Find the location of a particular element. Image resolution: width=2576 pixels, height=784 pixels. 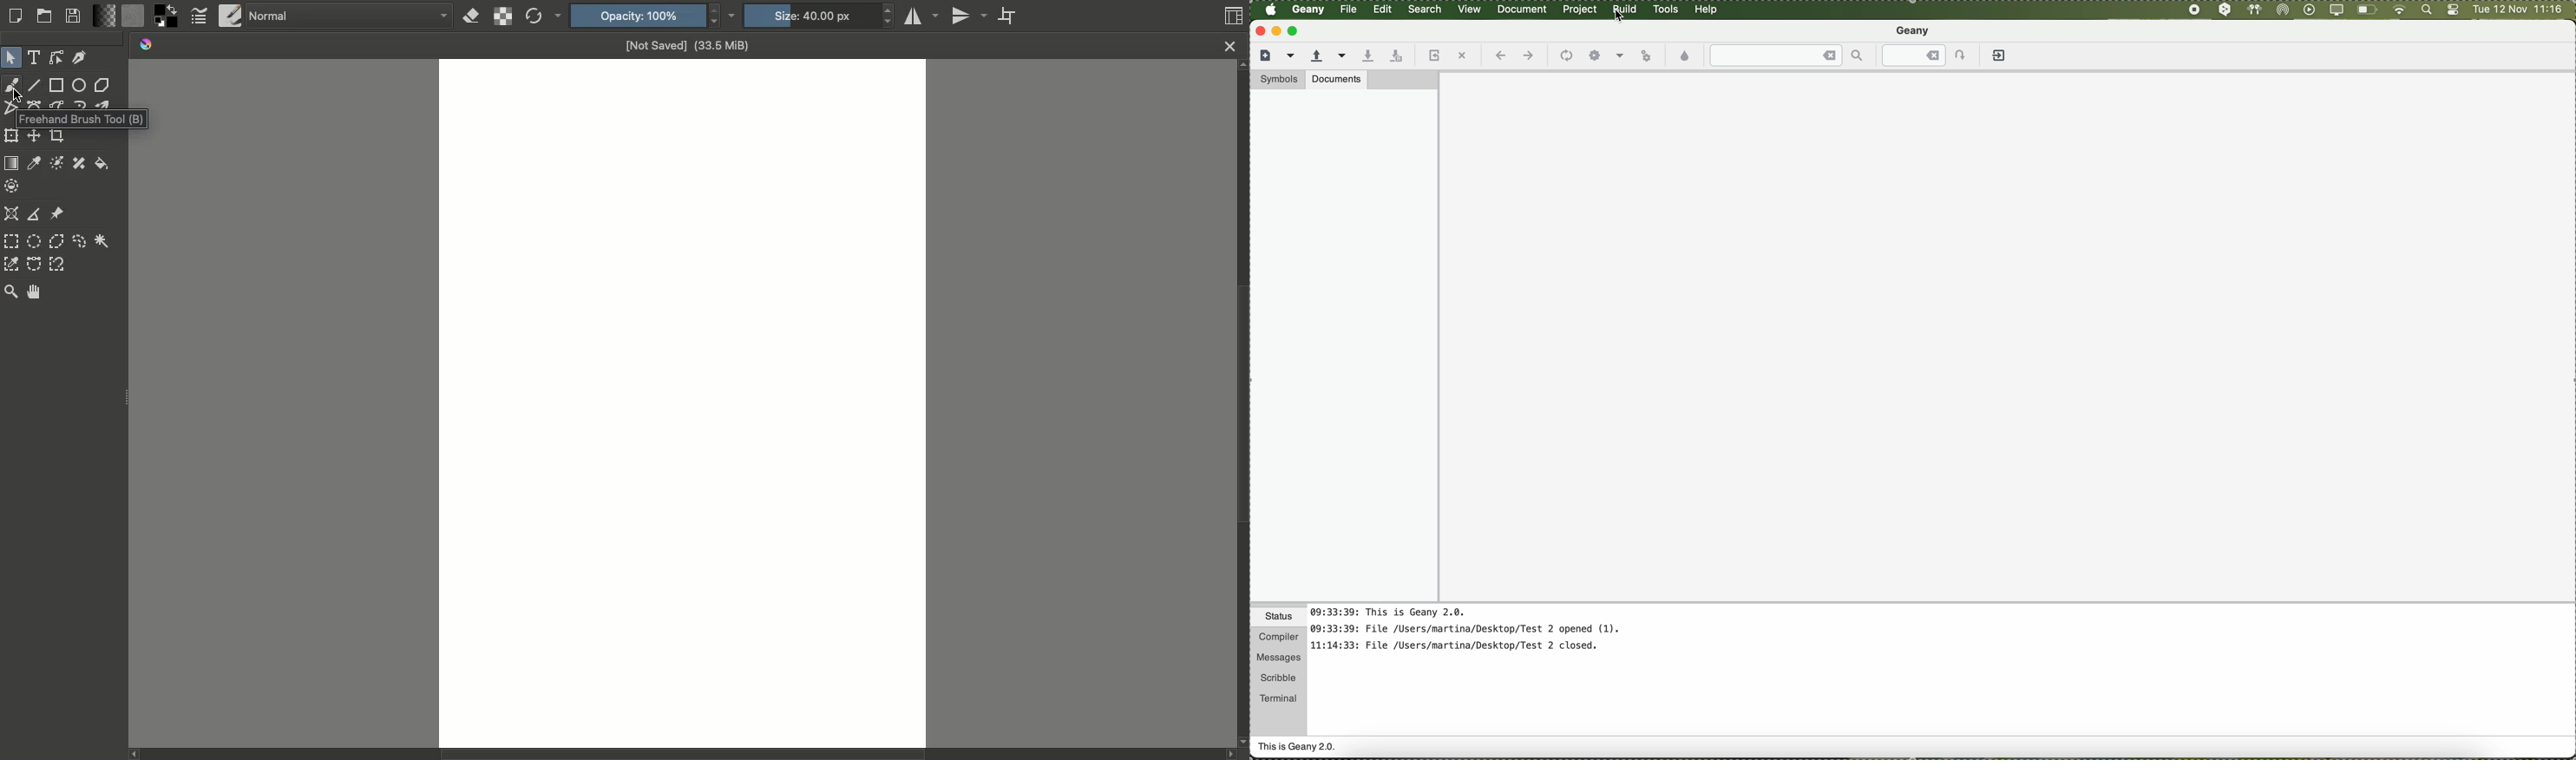

Vertical mirror tool is located at coordinates (972, 15).